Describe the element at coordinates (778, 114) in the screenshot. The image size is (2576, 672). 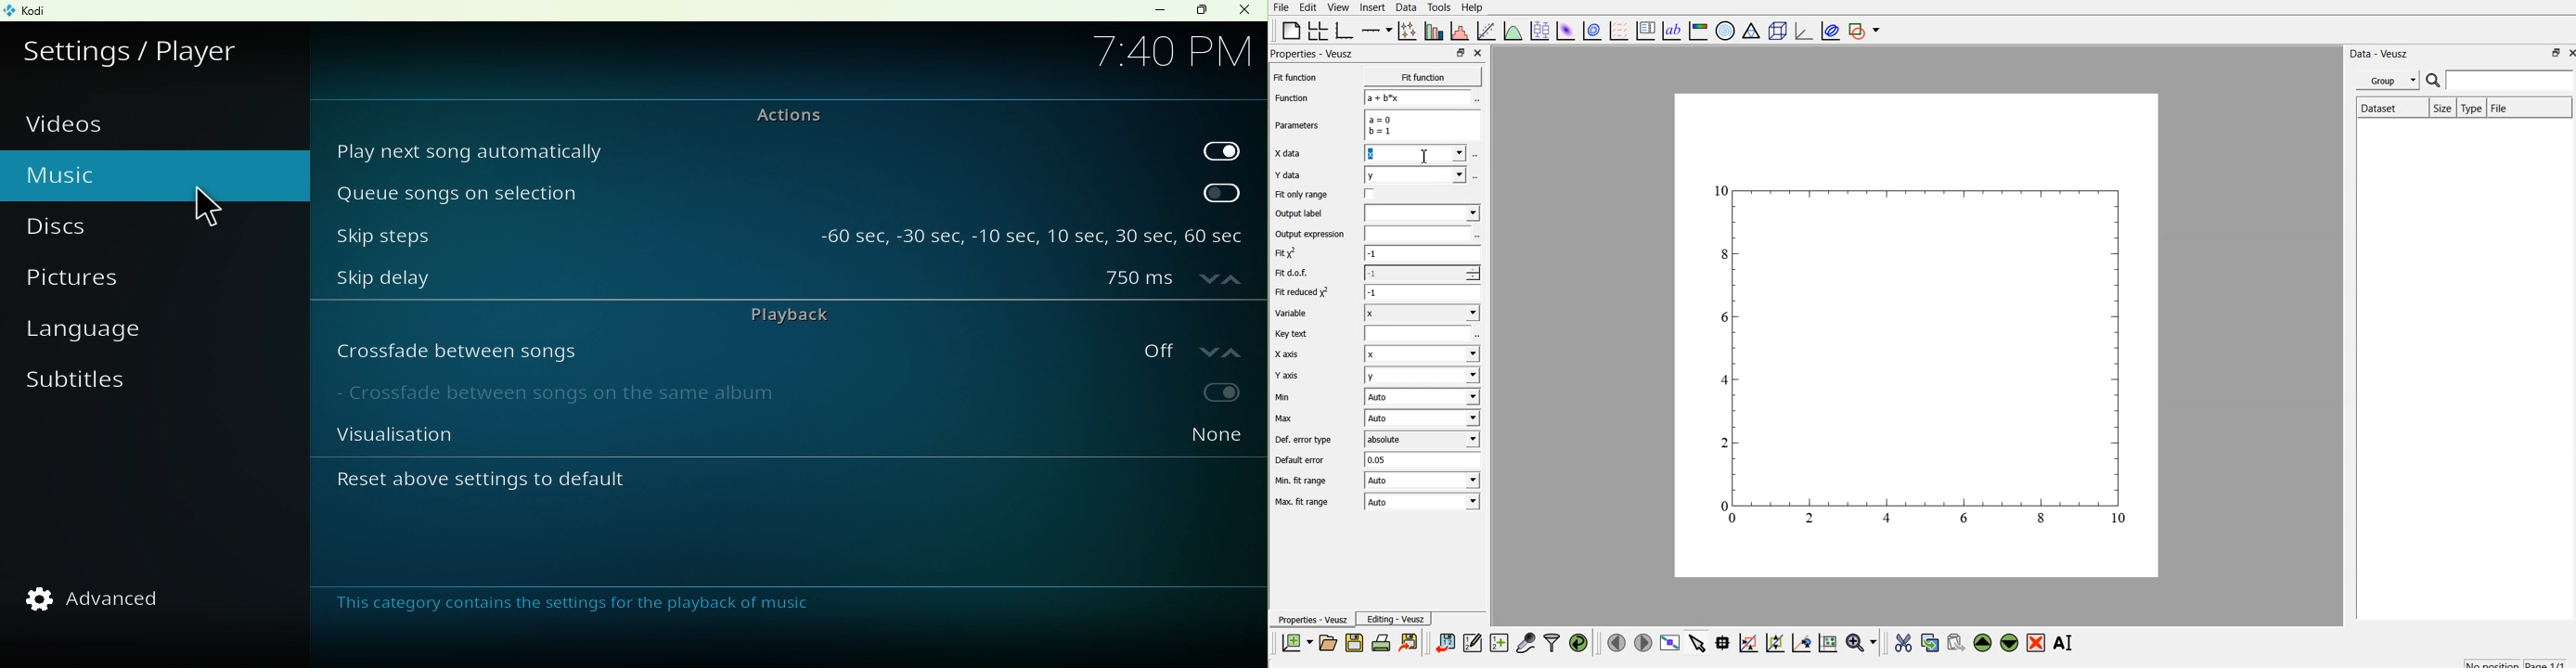
I see `Actions` at that location.